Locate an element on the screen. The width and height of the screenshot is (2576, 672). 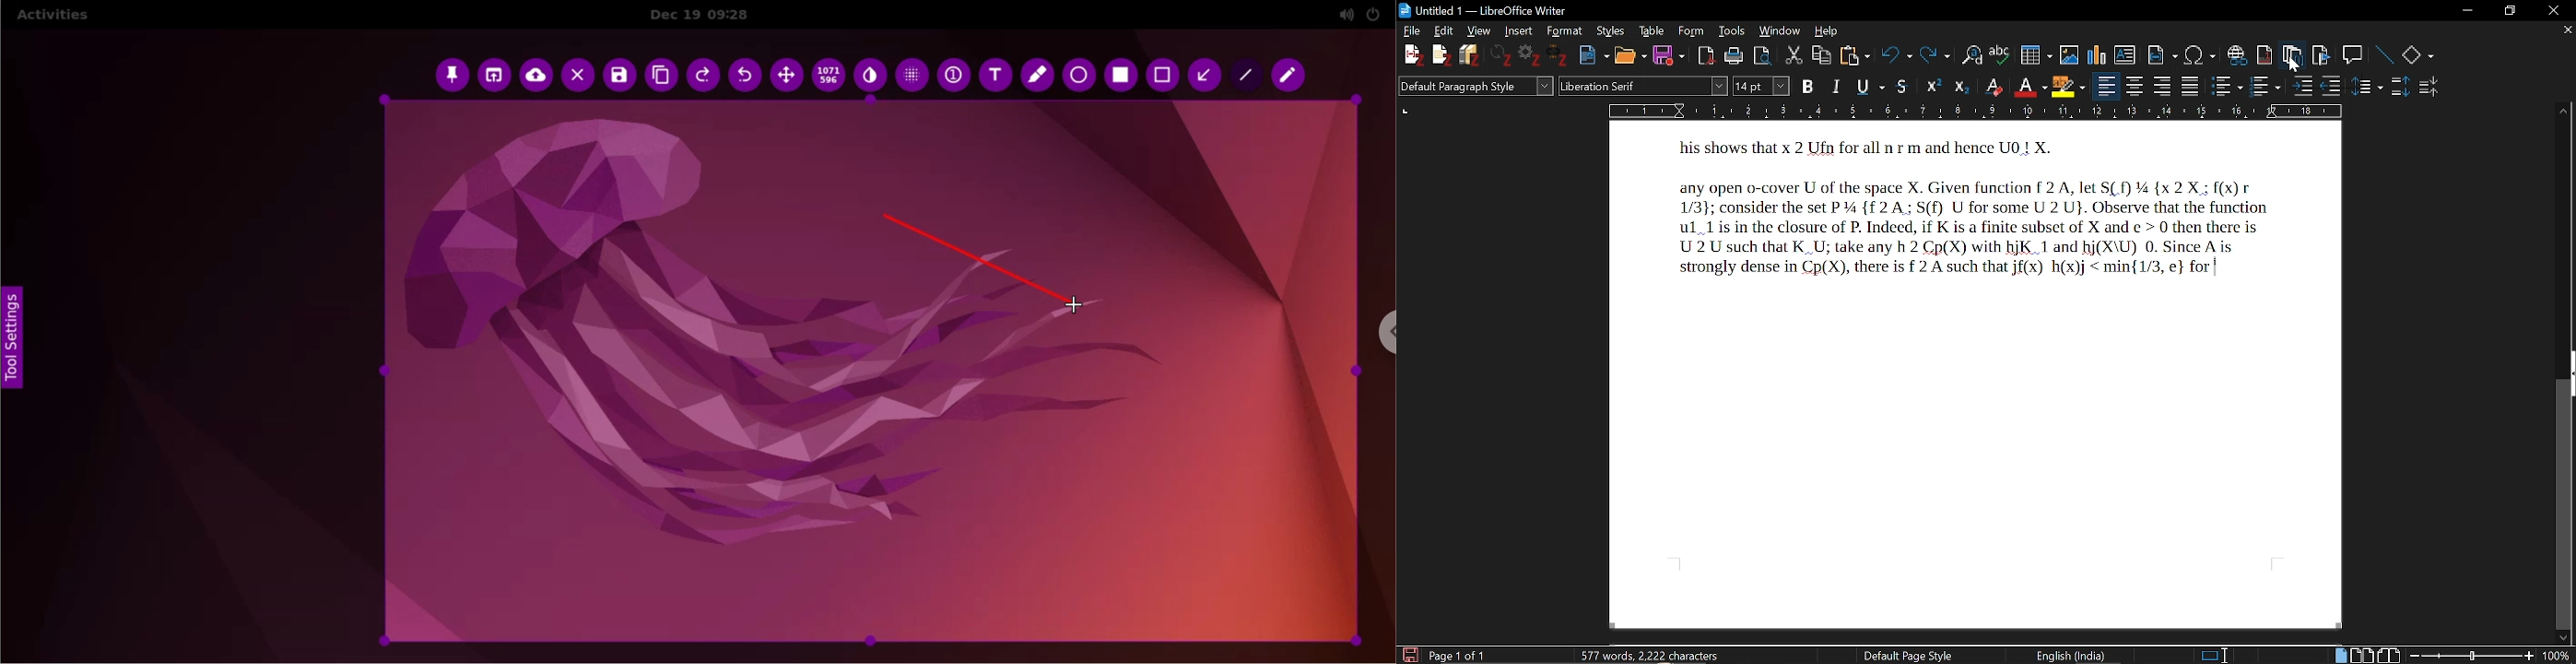
New is located at coordinates (1594, 56).